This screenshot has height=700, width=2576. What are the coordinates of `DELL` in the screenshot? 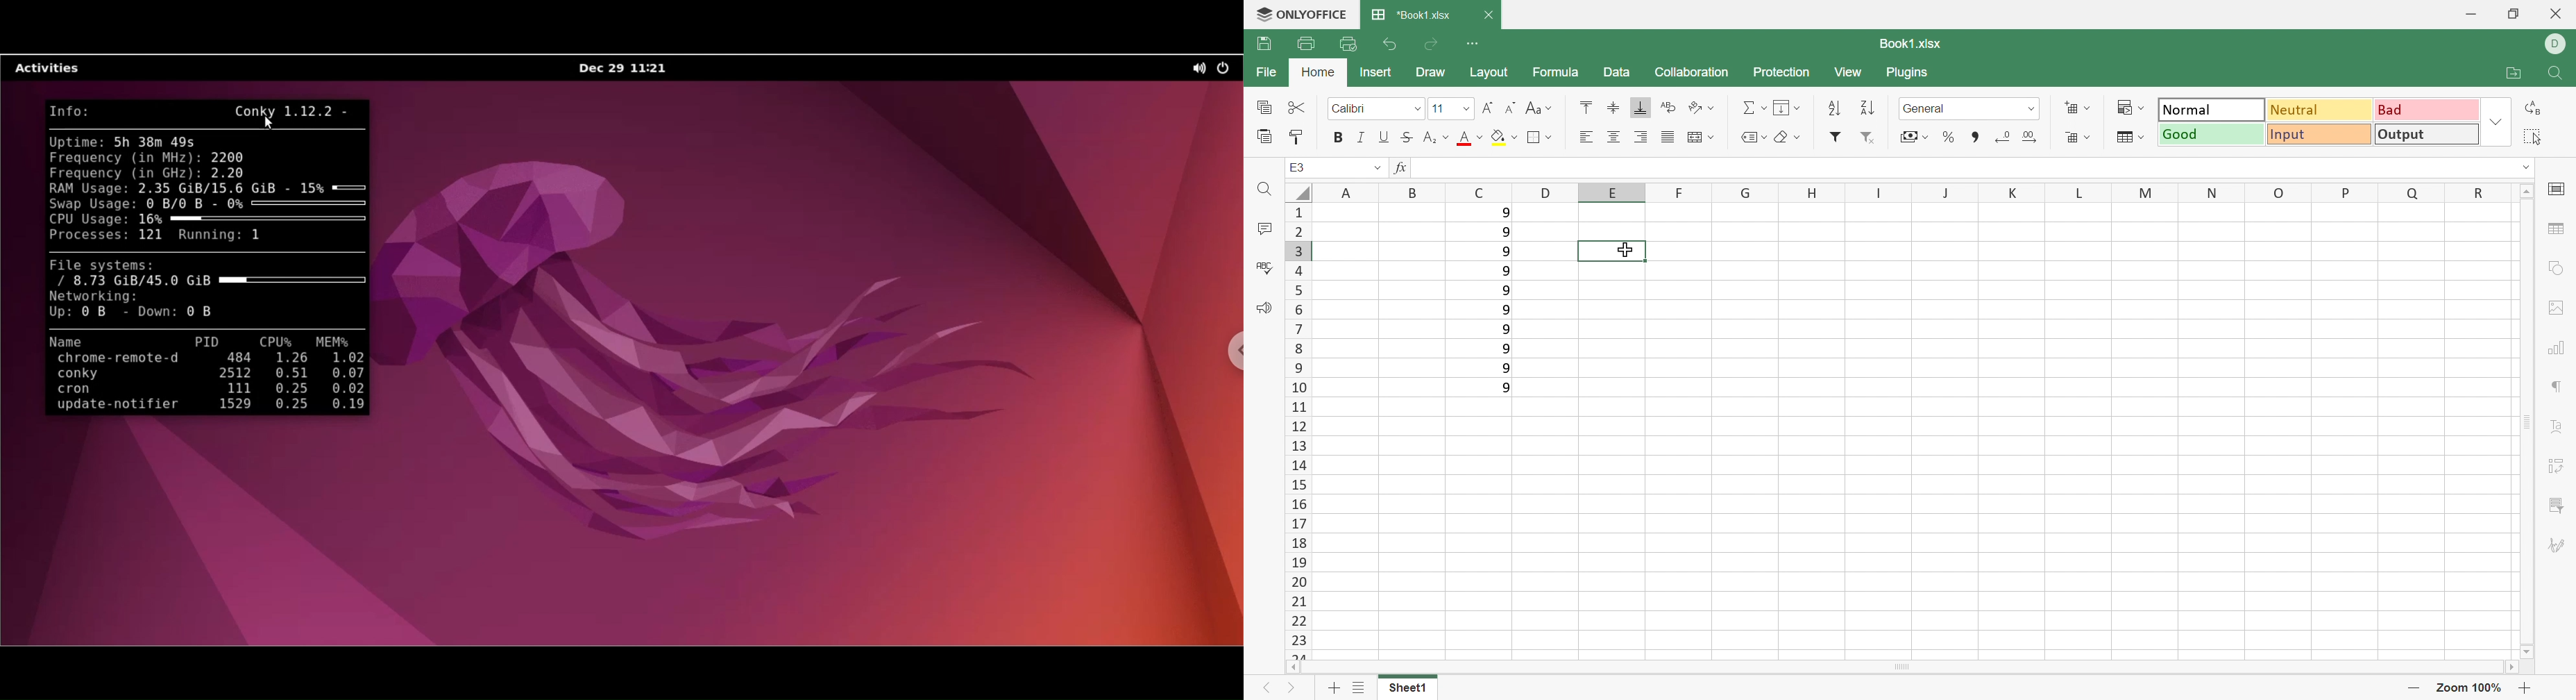 It's located at (2559, 42).